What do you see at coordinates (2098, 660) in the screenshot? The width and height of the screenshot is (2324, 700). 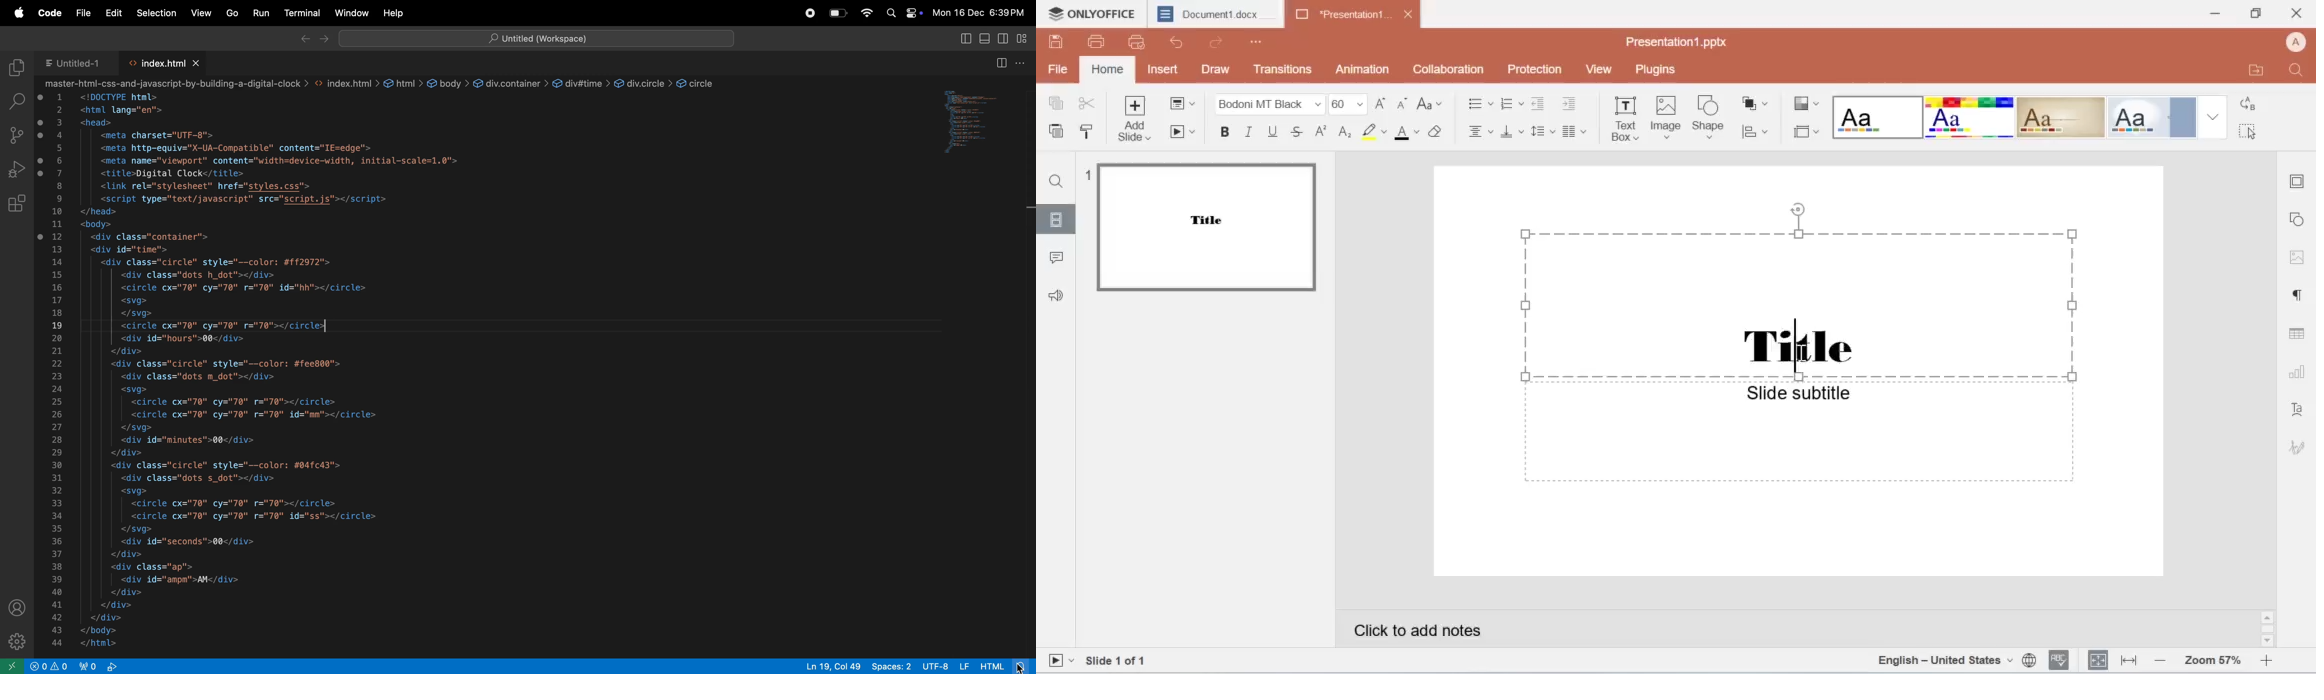 I see `alignment` at bounding box center [2098, 660].